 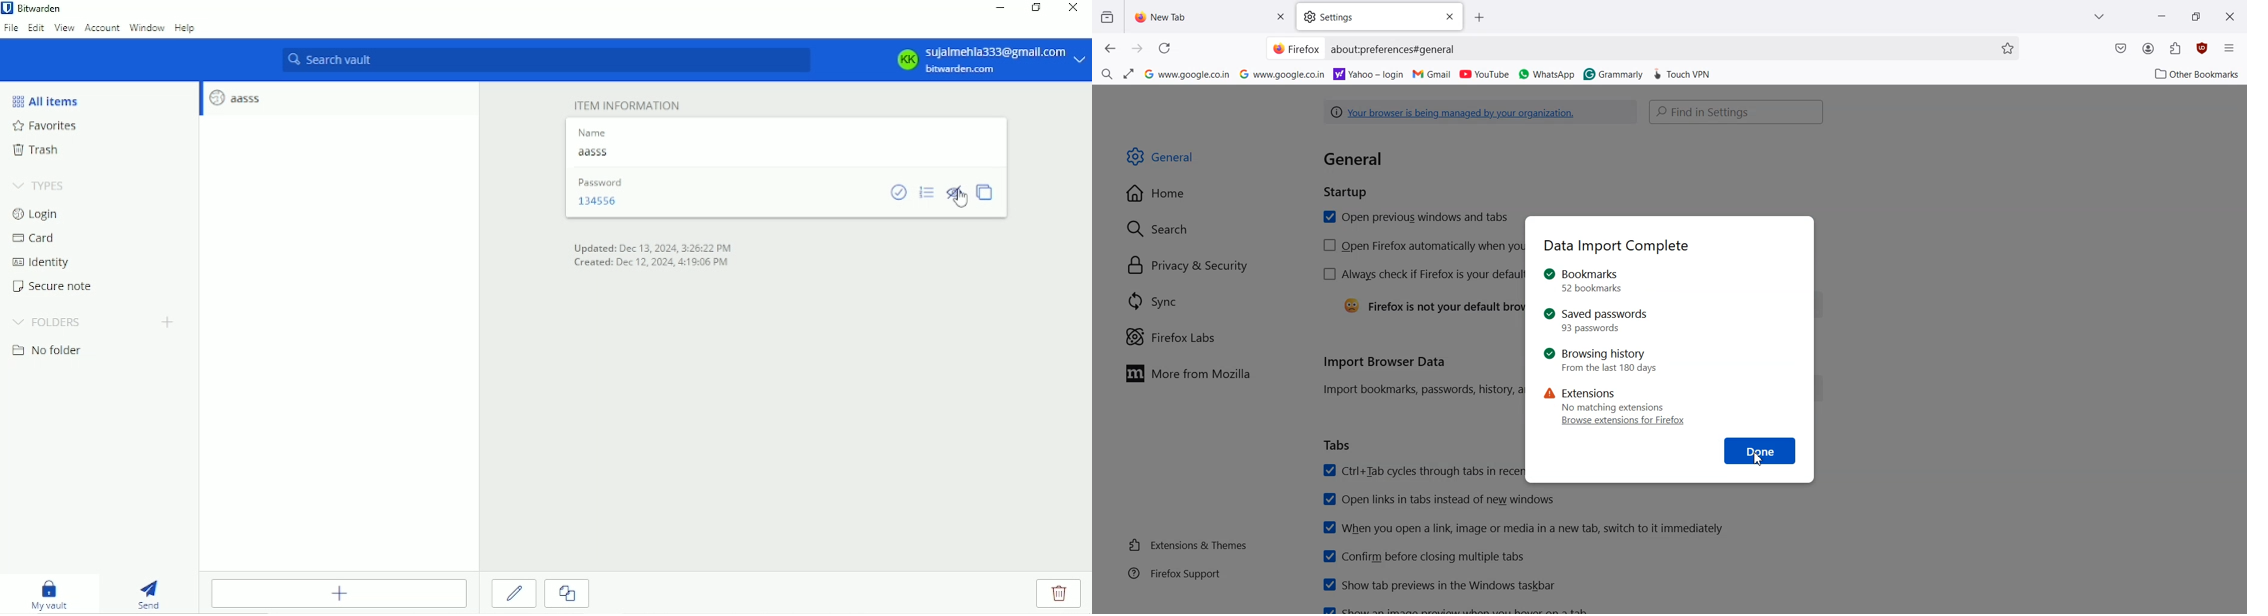 What do you see at coordinates (102, 29) in the screenshot?
I see `Account` at bounding box center [102, 29].